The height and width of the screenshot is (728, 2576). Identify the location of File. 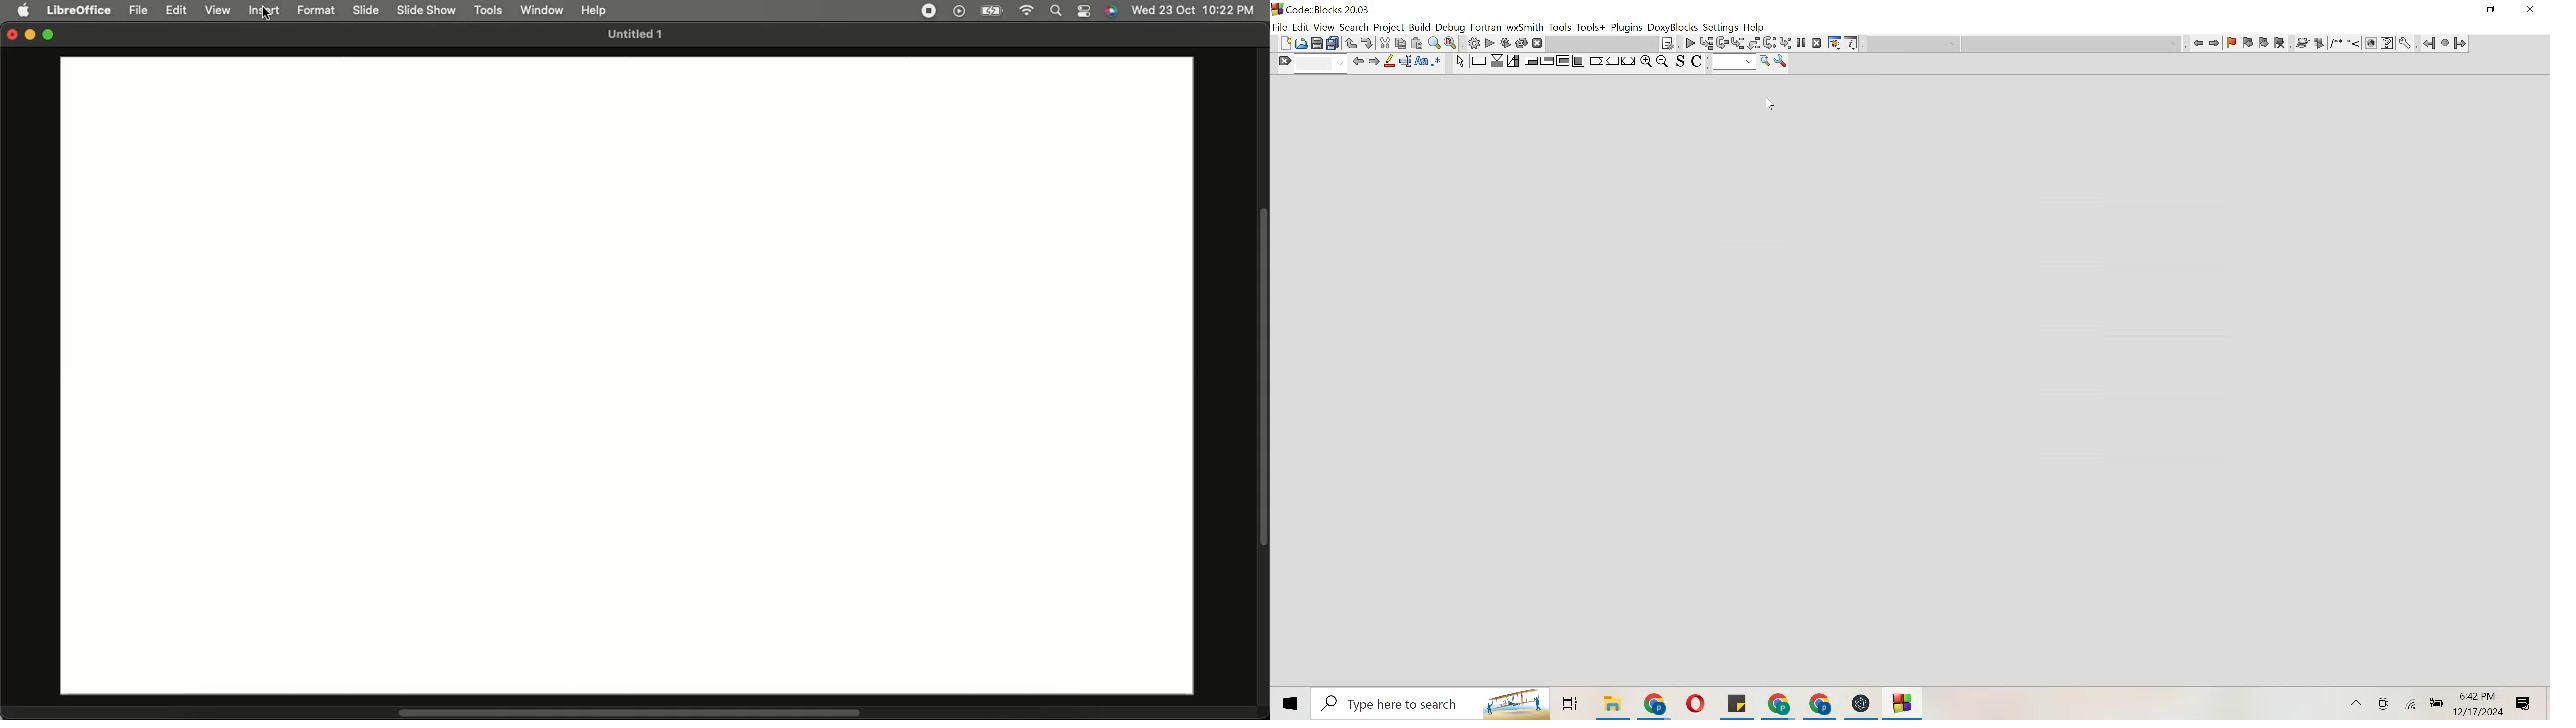
(1821, 704).